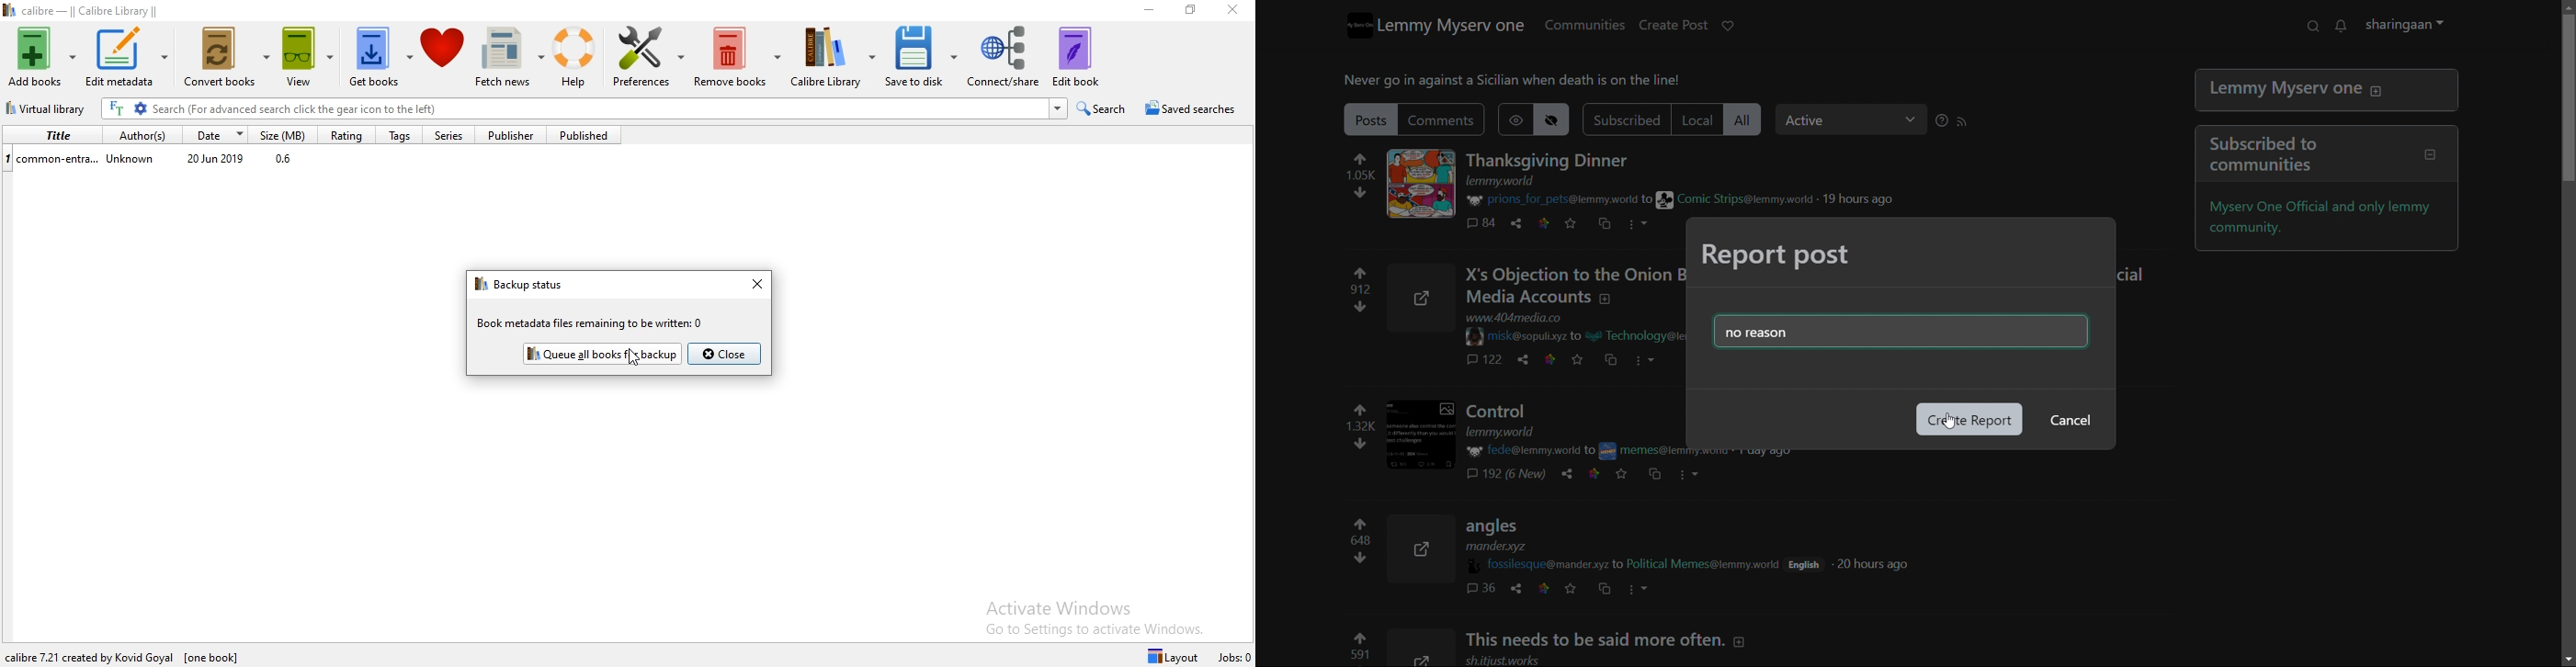  What do you see at coordinates (217, 160) in the screenshot?
I see `20 Jun 2019` at bounding box center [217, 160].